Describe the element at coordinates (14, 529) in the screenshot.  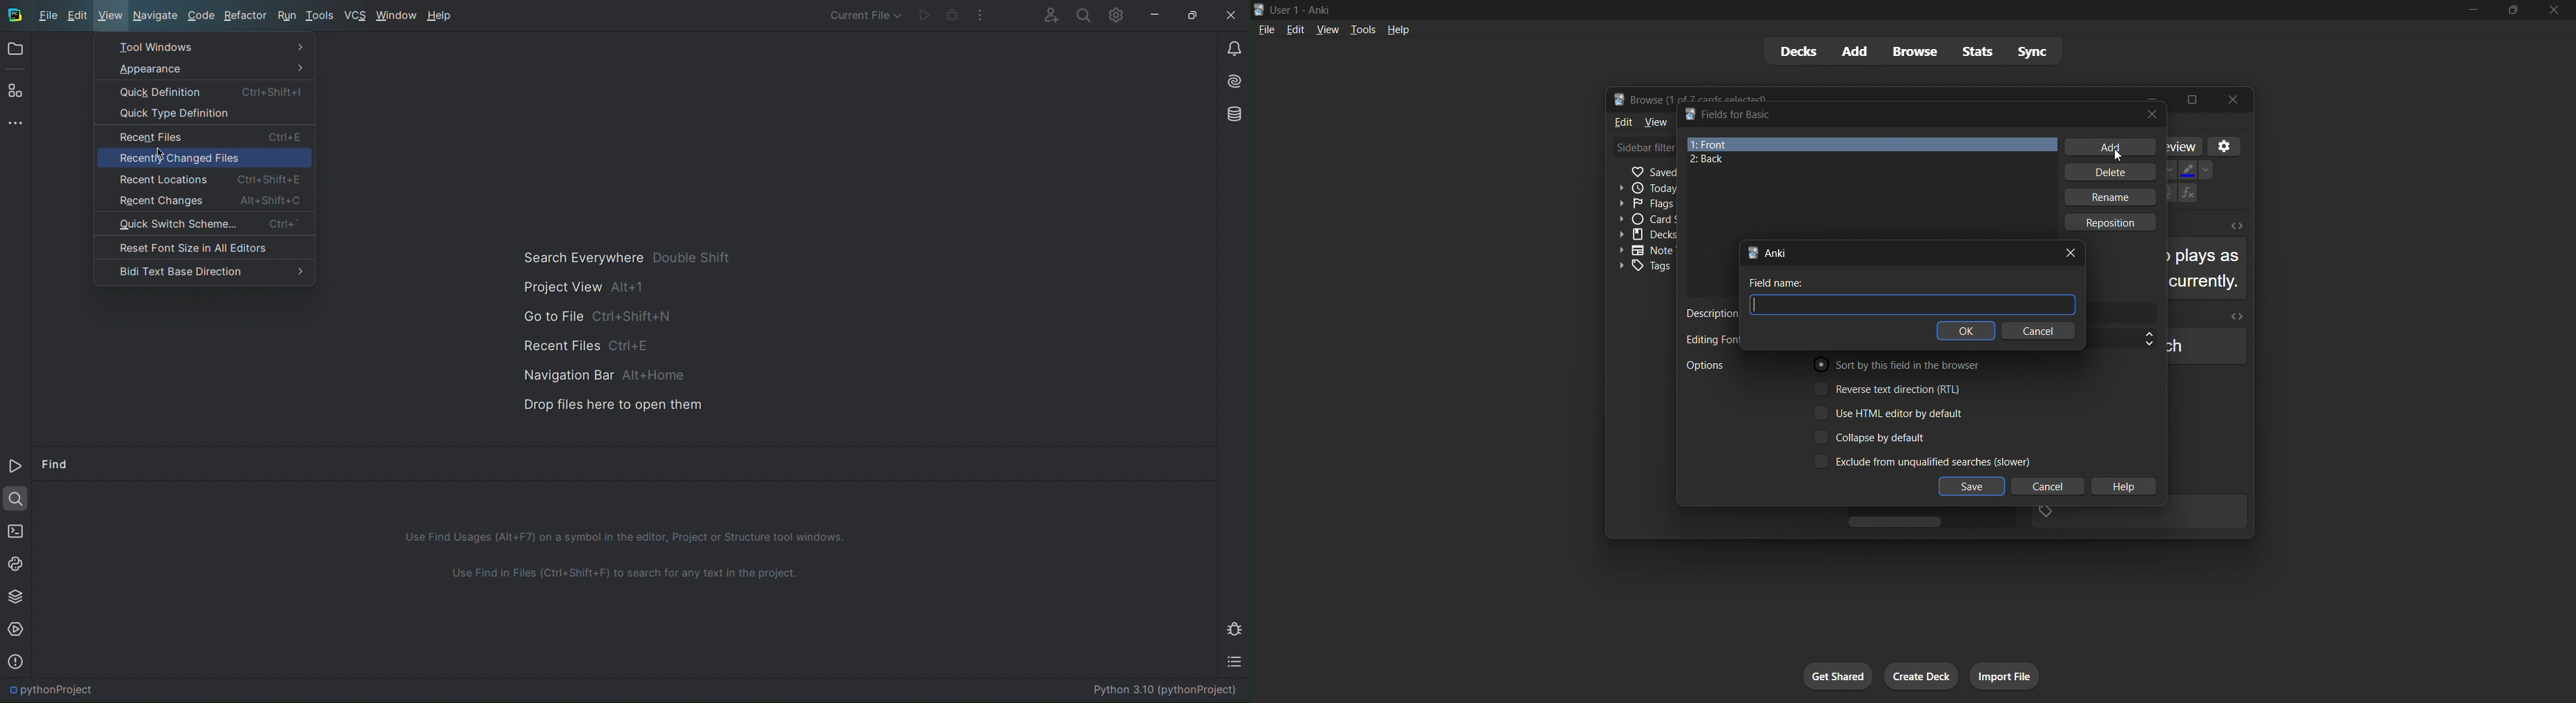
I see `Terminal` at that location.